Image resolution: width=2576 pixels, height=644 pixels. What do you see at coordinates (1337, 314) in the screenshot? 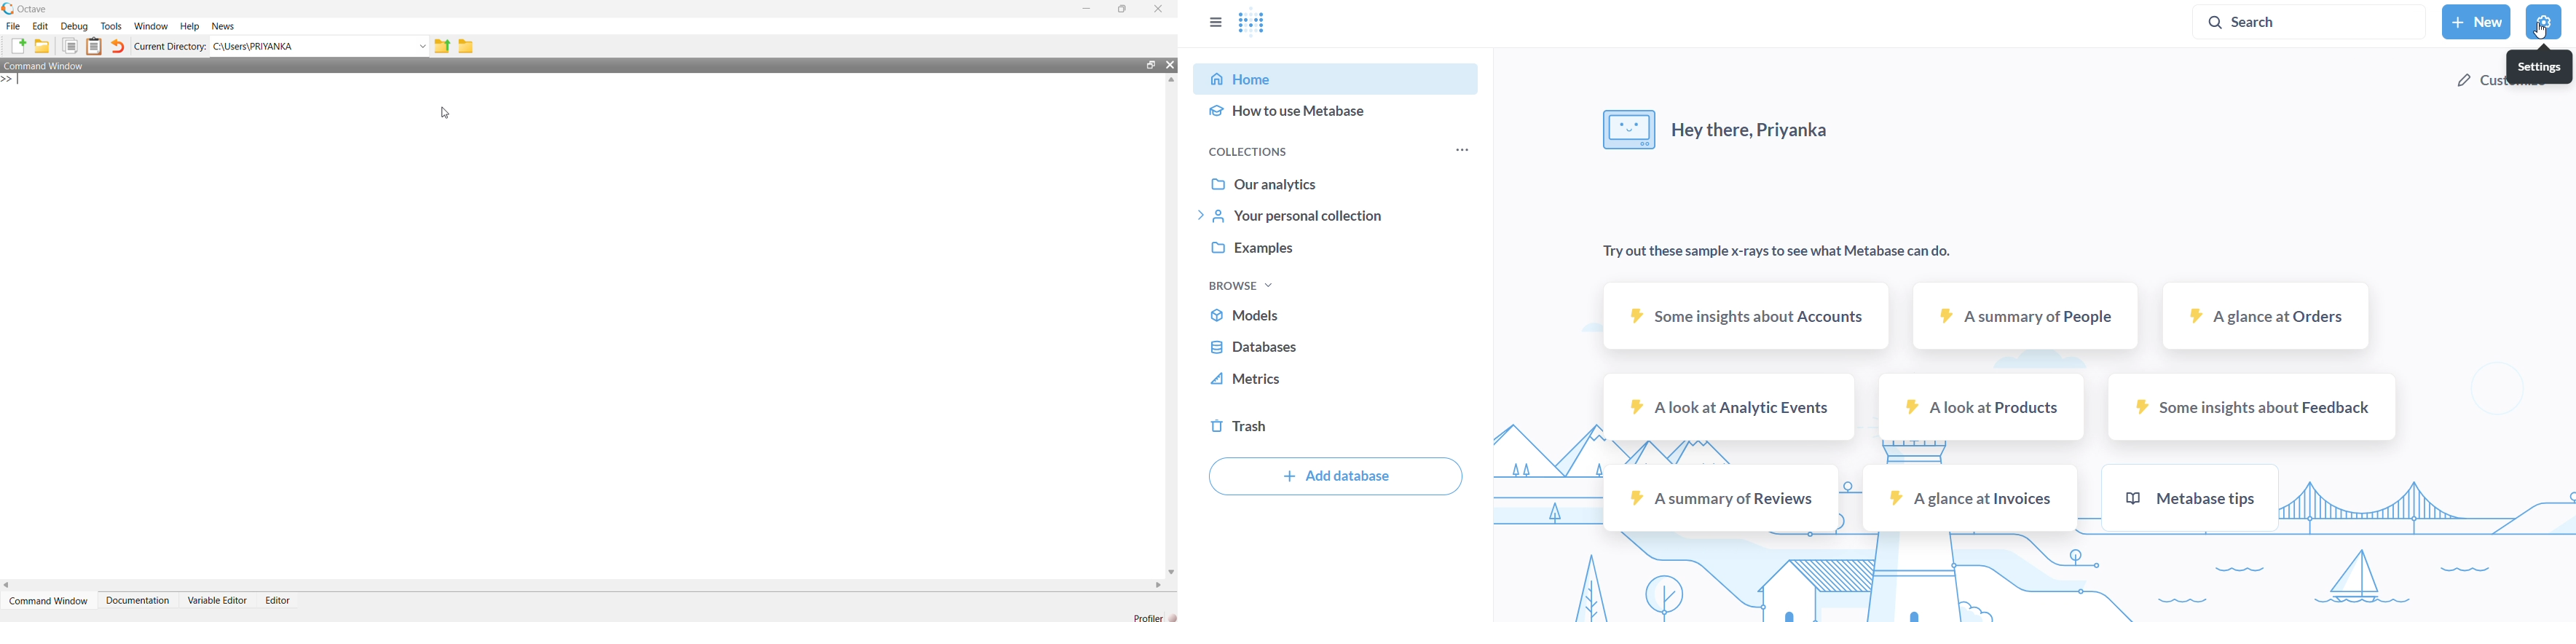
I see `models` at bounding box center [1337, 314].